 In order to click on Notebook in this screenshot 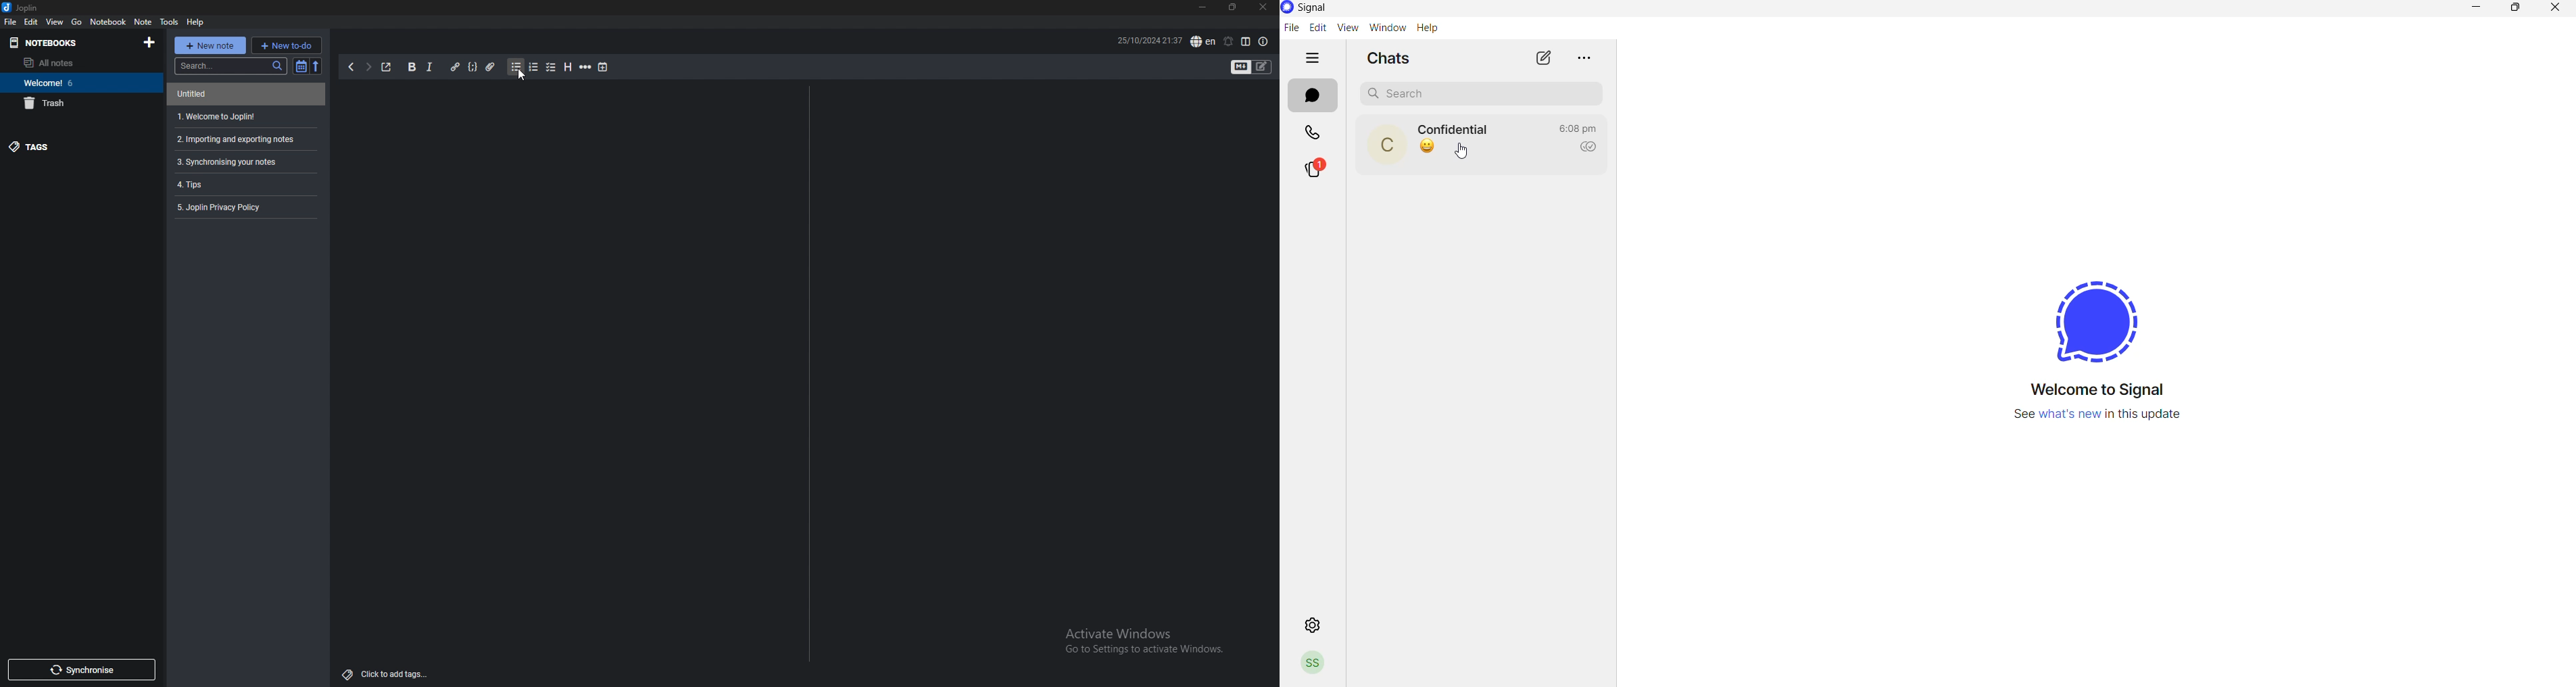, I will do `click(103, 21)`.